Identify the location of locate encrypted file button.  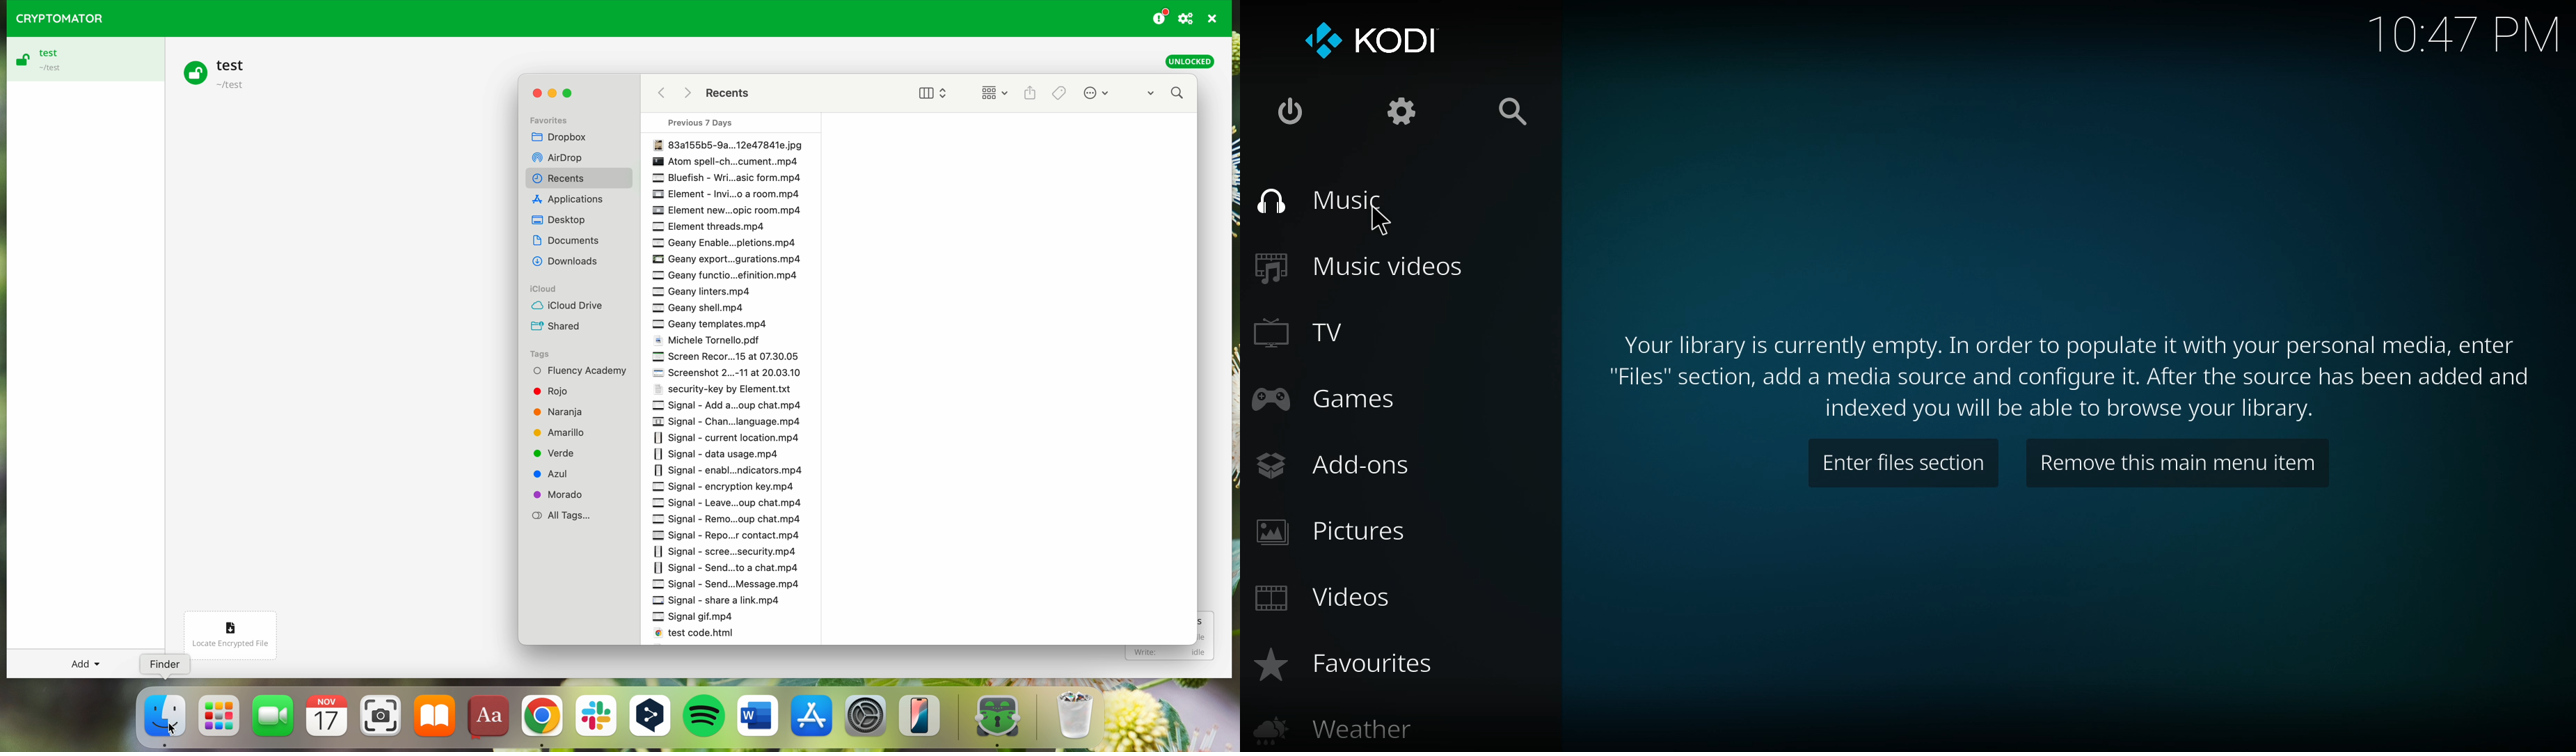
(239, 630).